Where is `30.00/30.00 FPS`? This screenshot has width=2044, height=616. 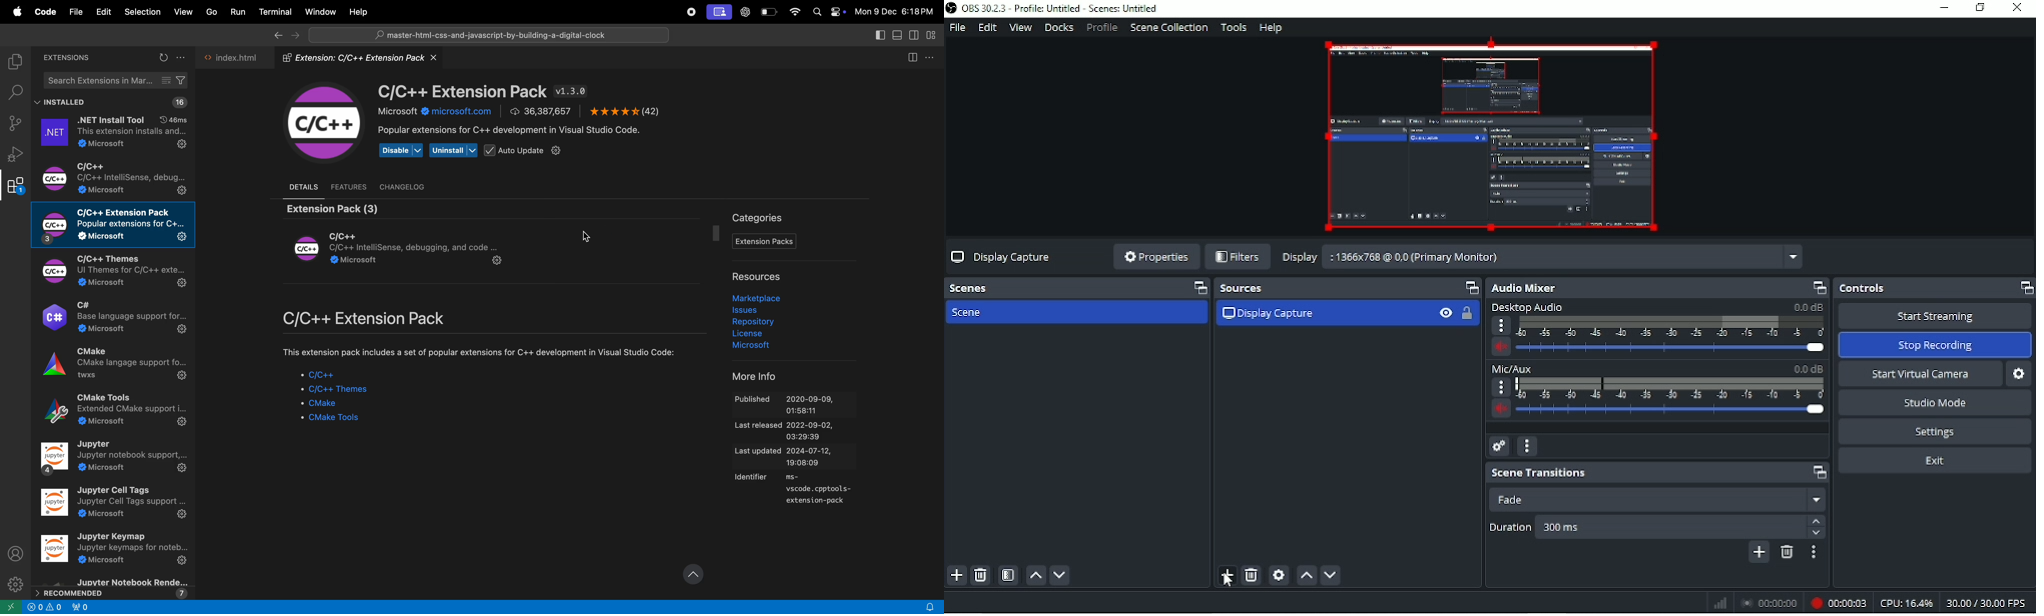 30.00/30.00 FPS is located at coordinates (1989, 604).